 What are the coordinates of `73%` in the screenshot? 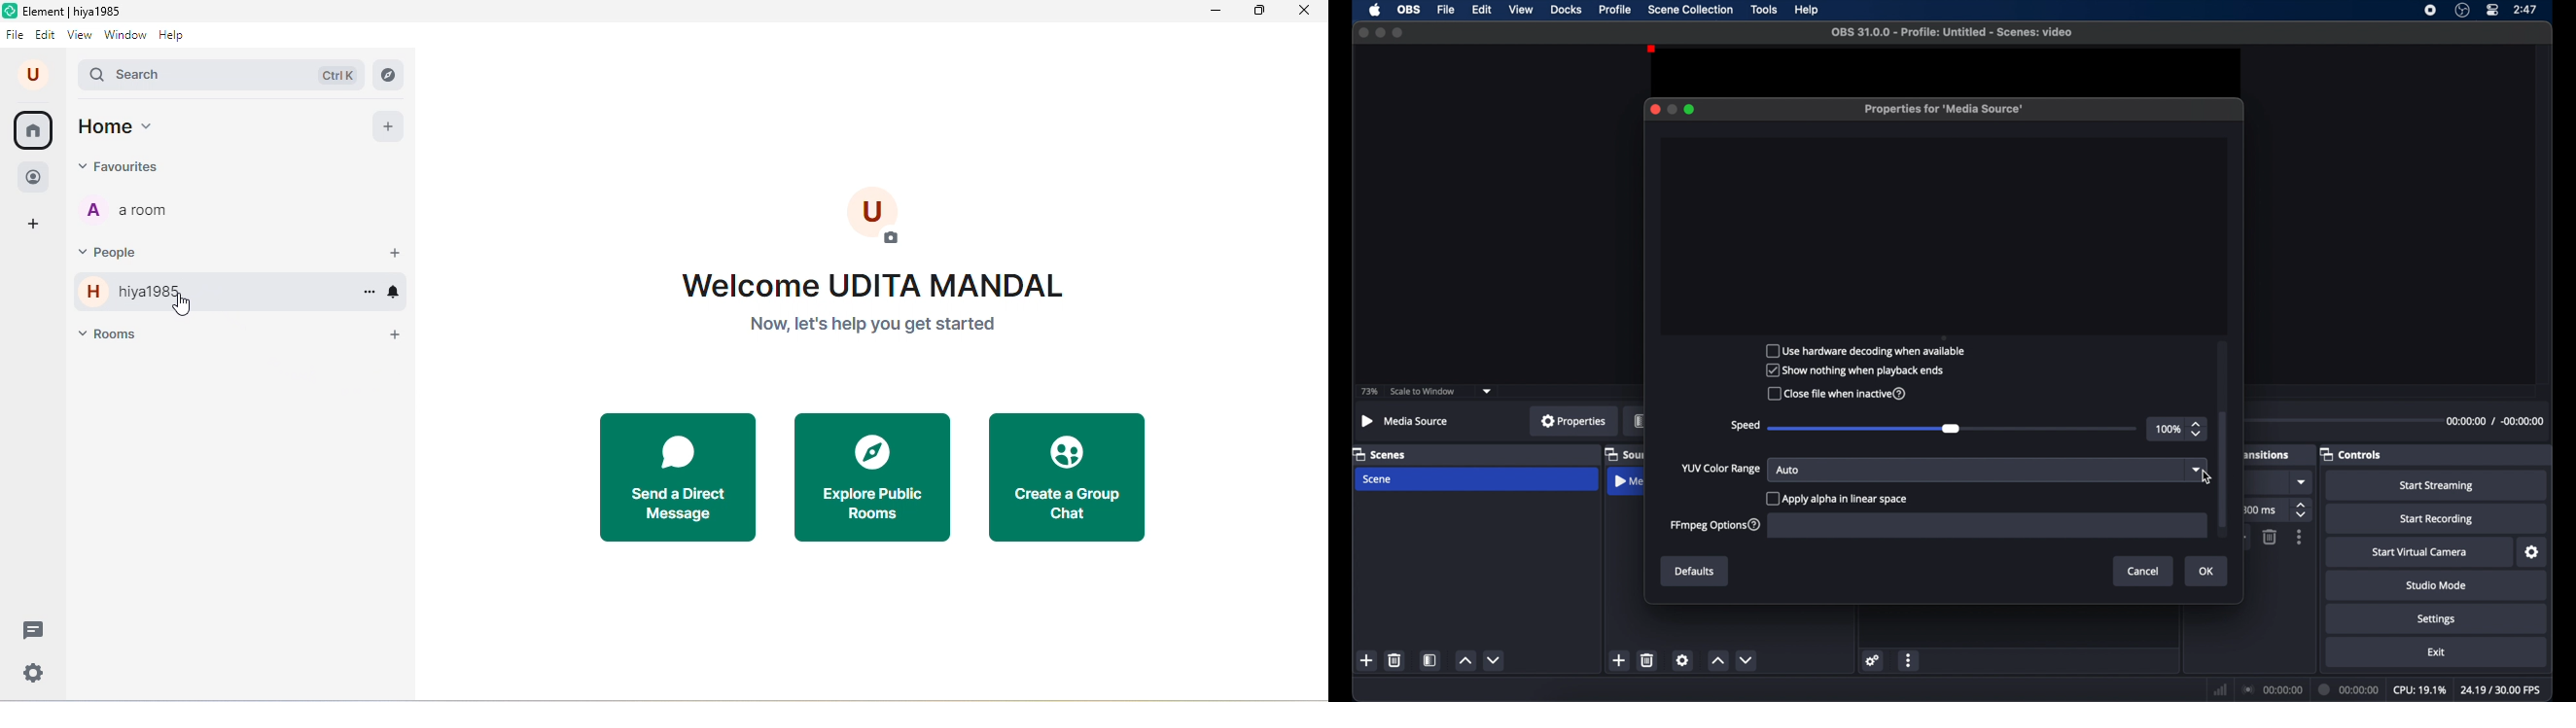 It's located at (1370, 392).